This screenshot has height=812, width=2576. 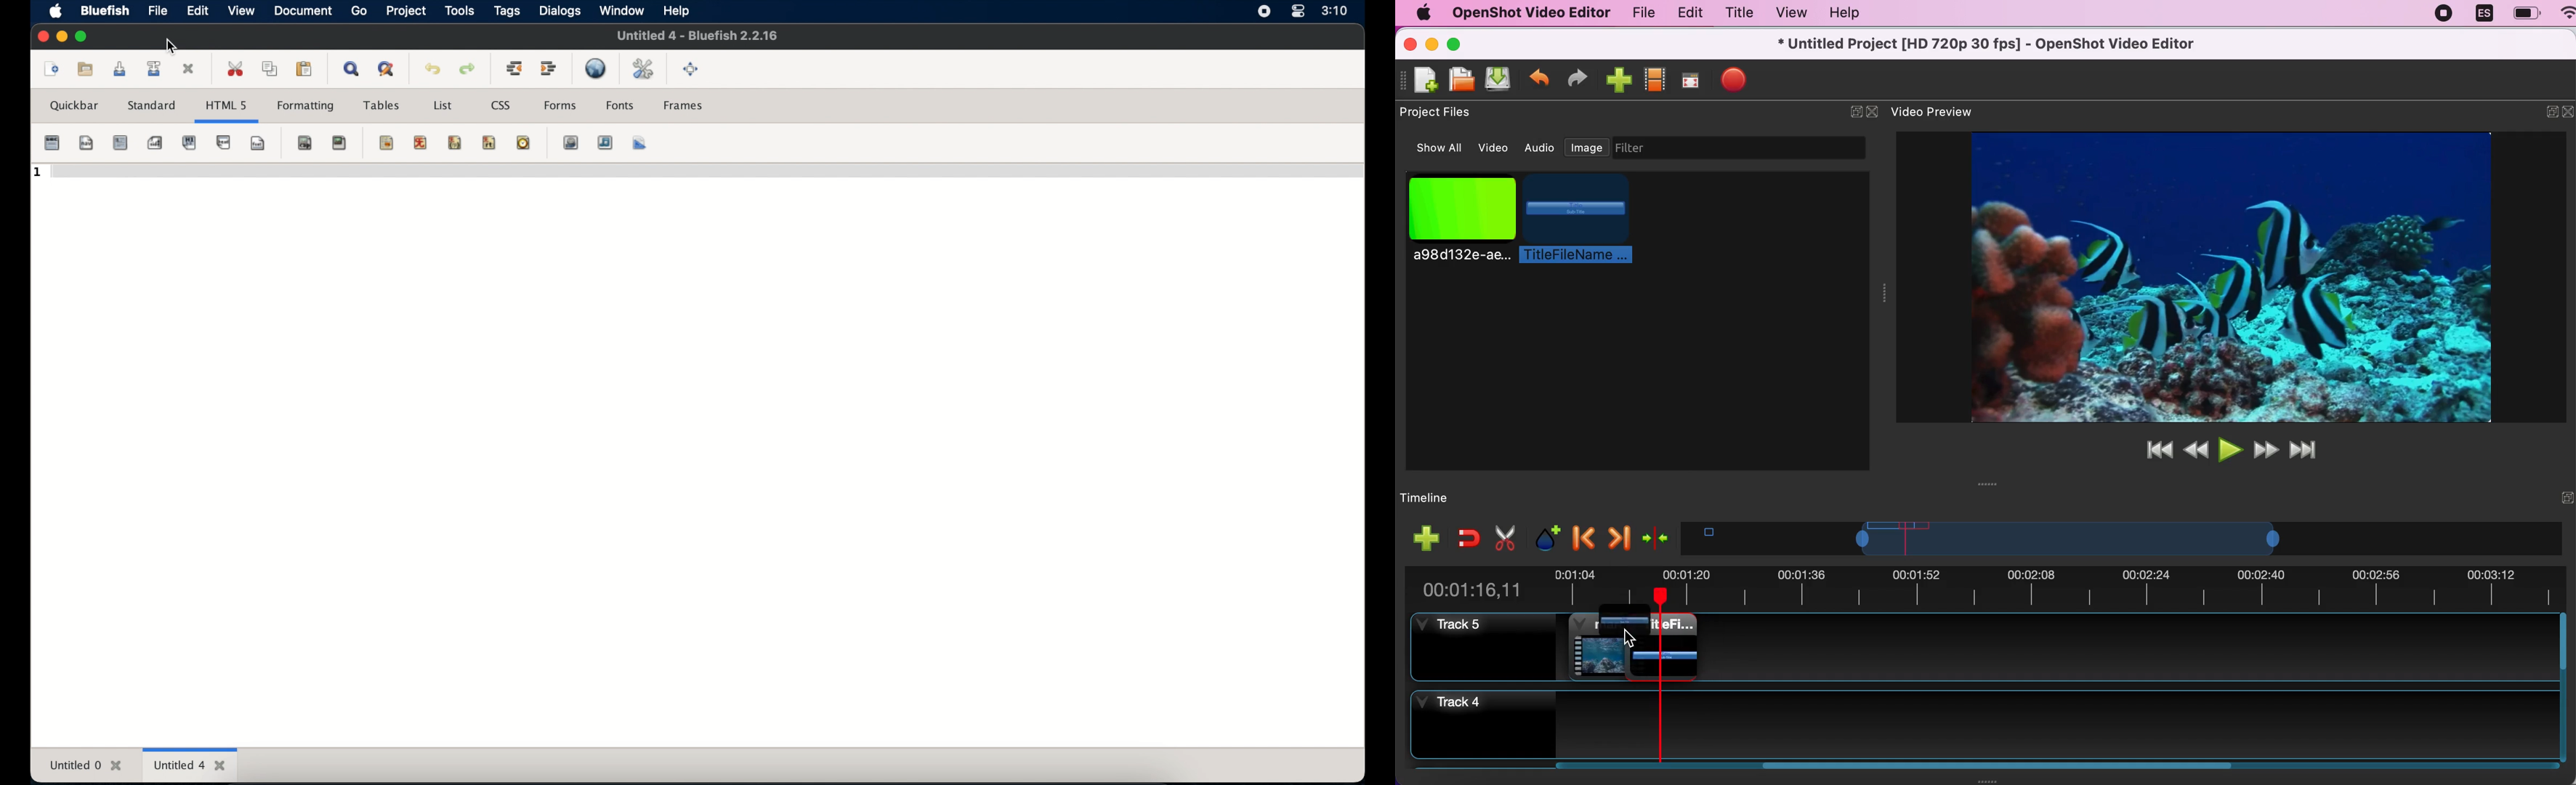 What do you see at coordinates (1982, 727) in the screenshot?
I see `track 4` at bounding box center [1982, 727].